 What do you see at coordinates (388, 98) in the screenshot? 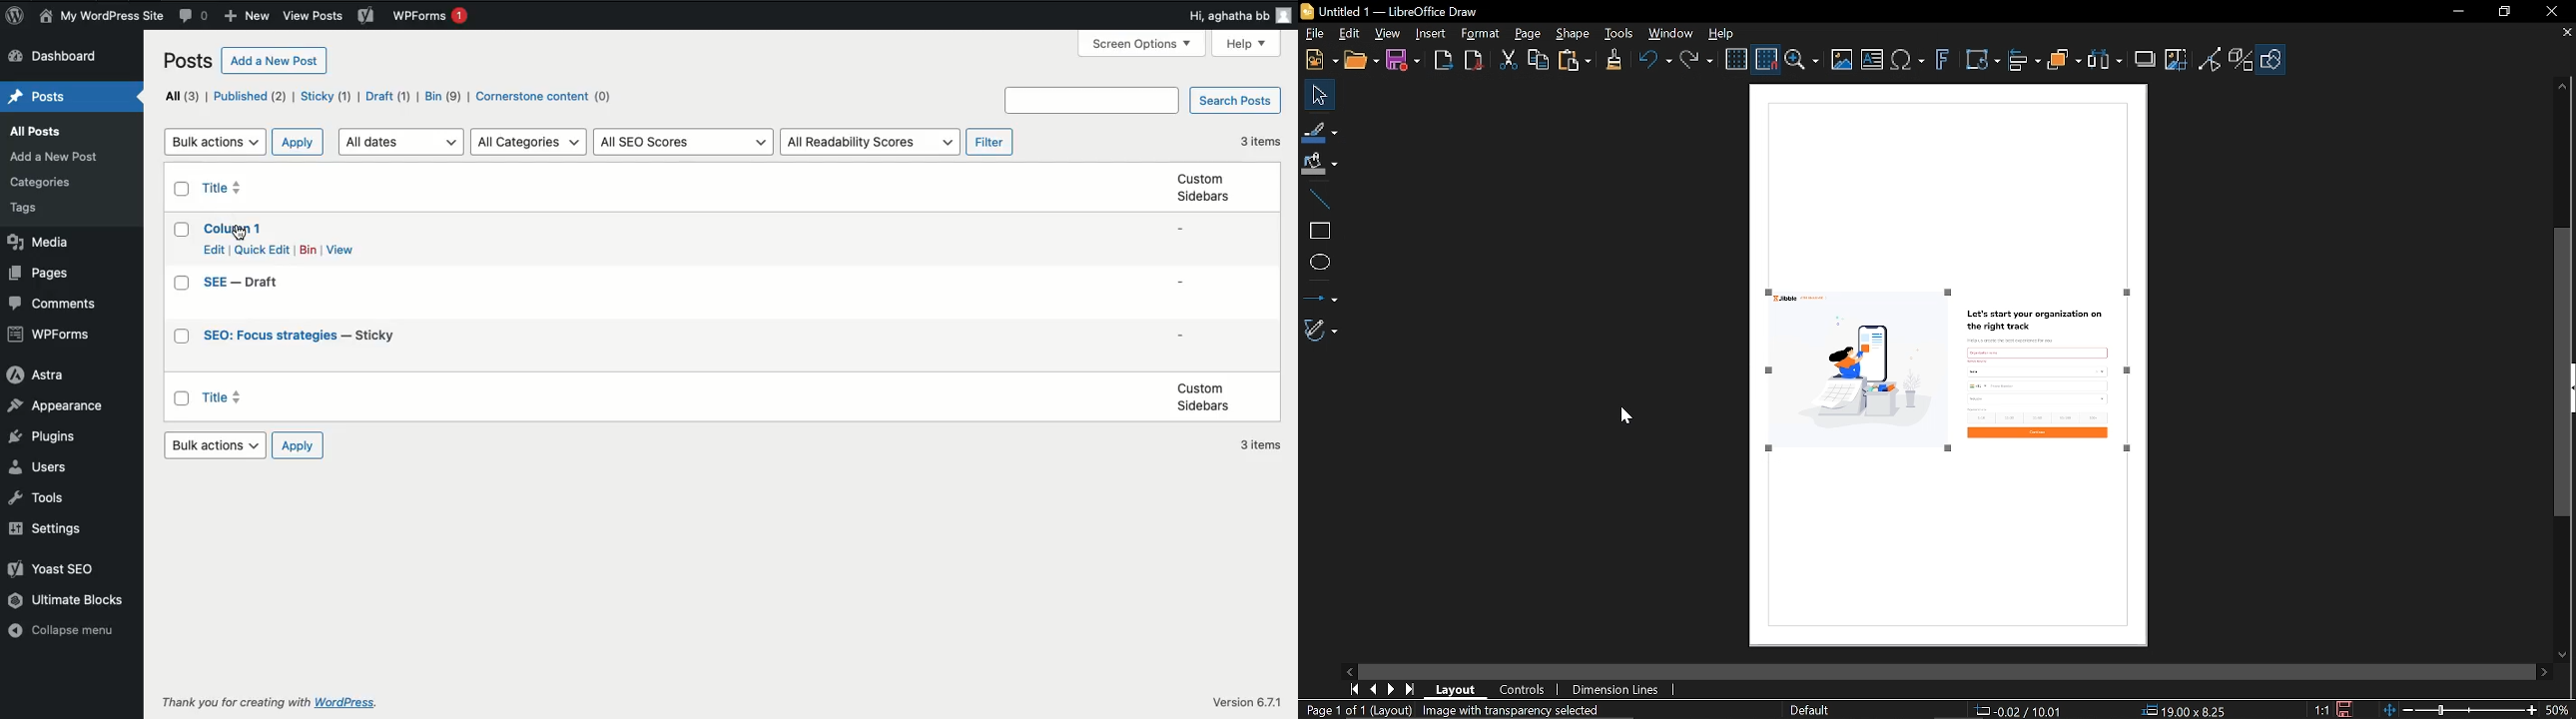
I see `Draft` at bounding box center [388, 98].